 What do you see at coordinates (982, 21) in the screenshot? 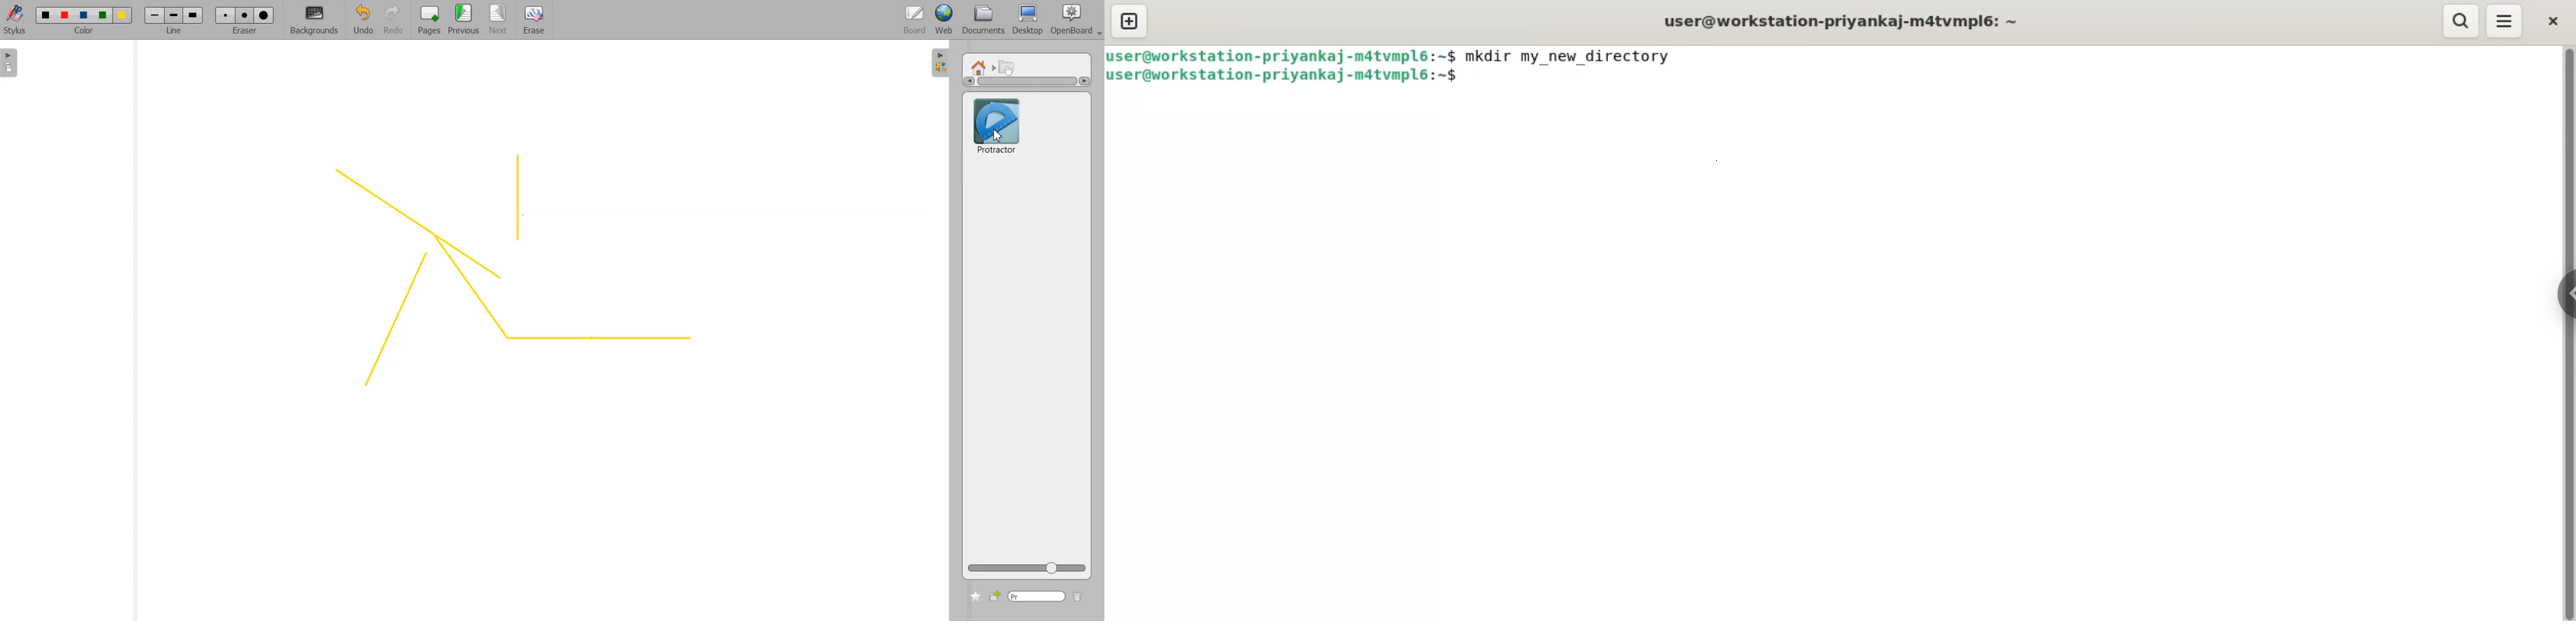
I see `Documents` at bounding box center [982, 21].